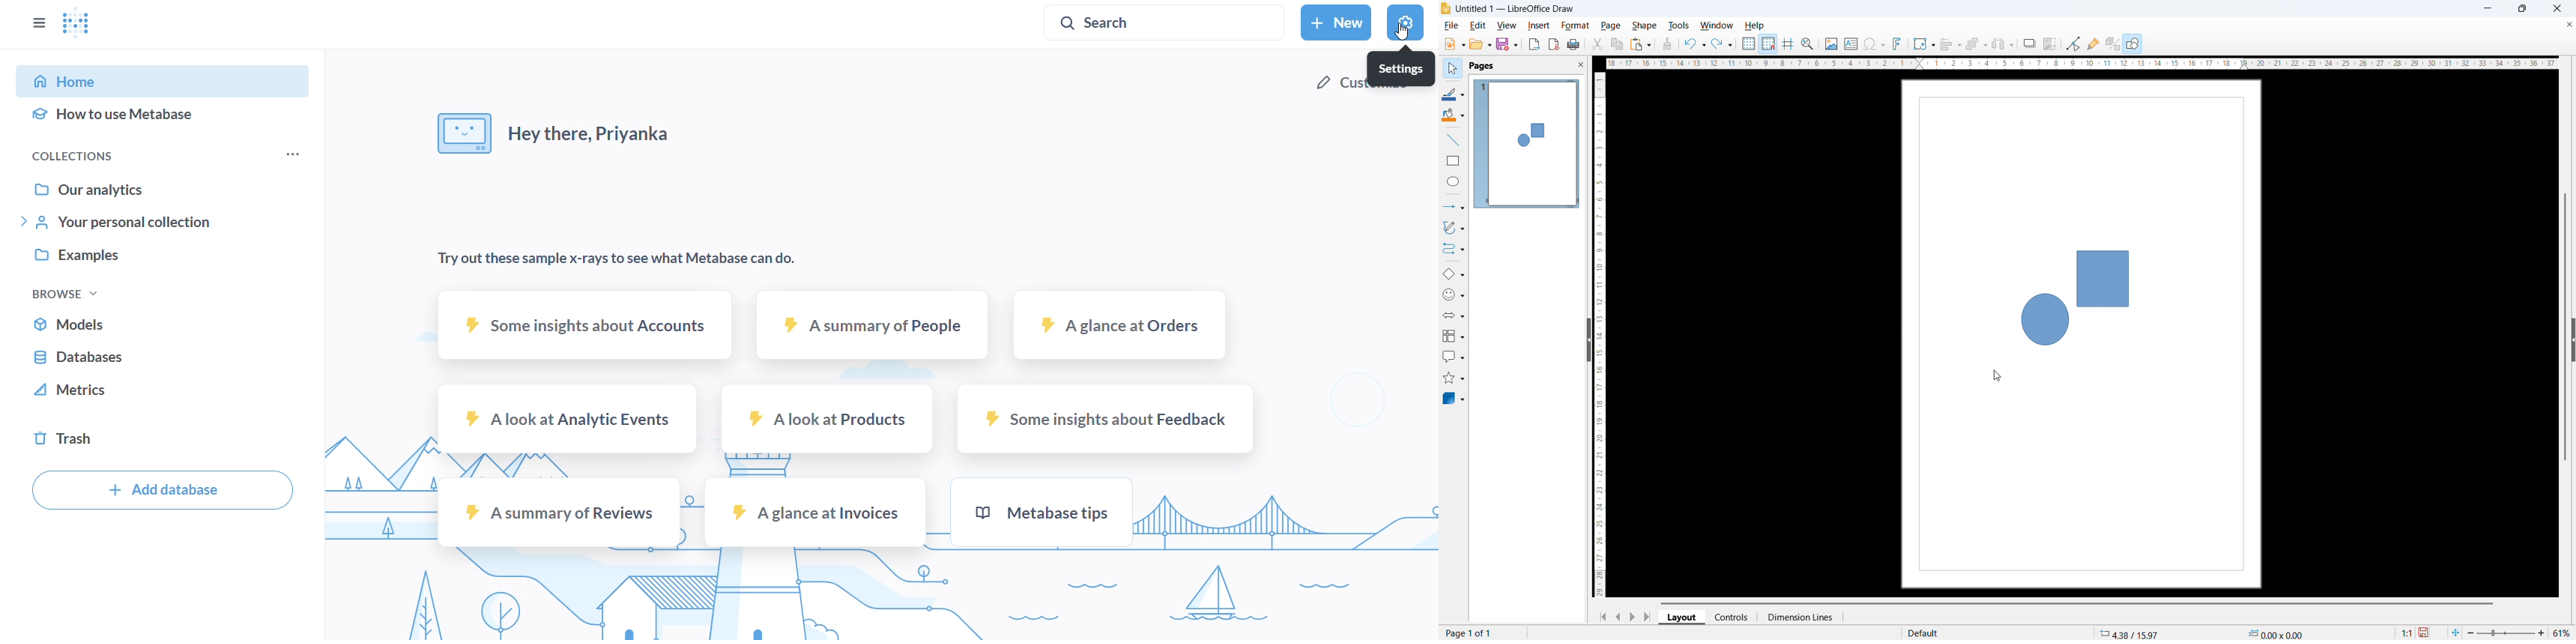 The height and width of the screenshot is (644, 2576). What do you see at coordinates (1603, 616) in the screenshot?
I see `go to first page` at bounding box center [1603, 616].